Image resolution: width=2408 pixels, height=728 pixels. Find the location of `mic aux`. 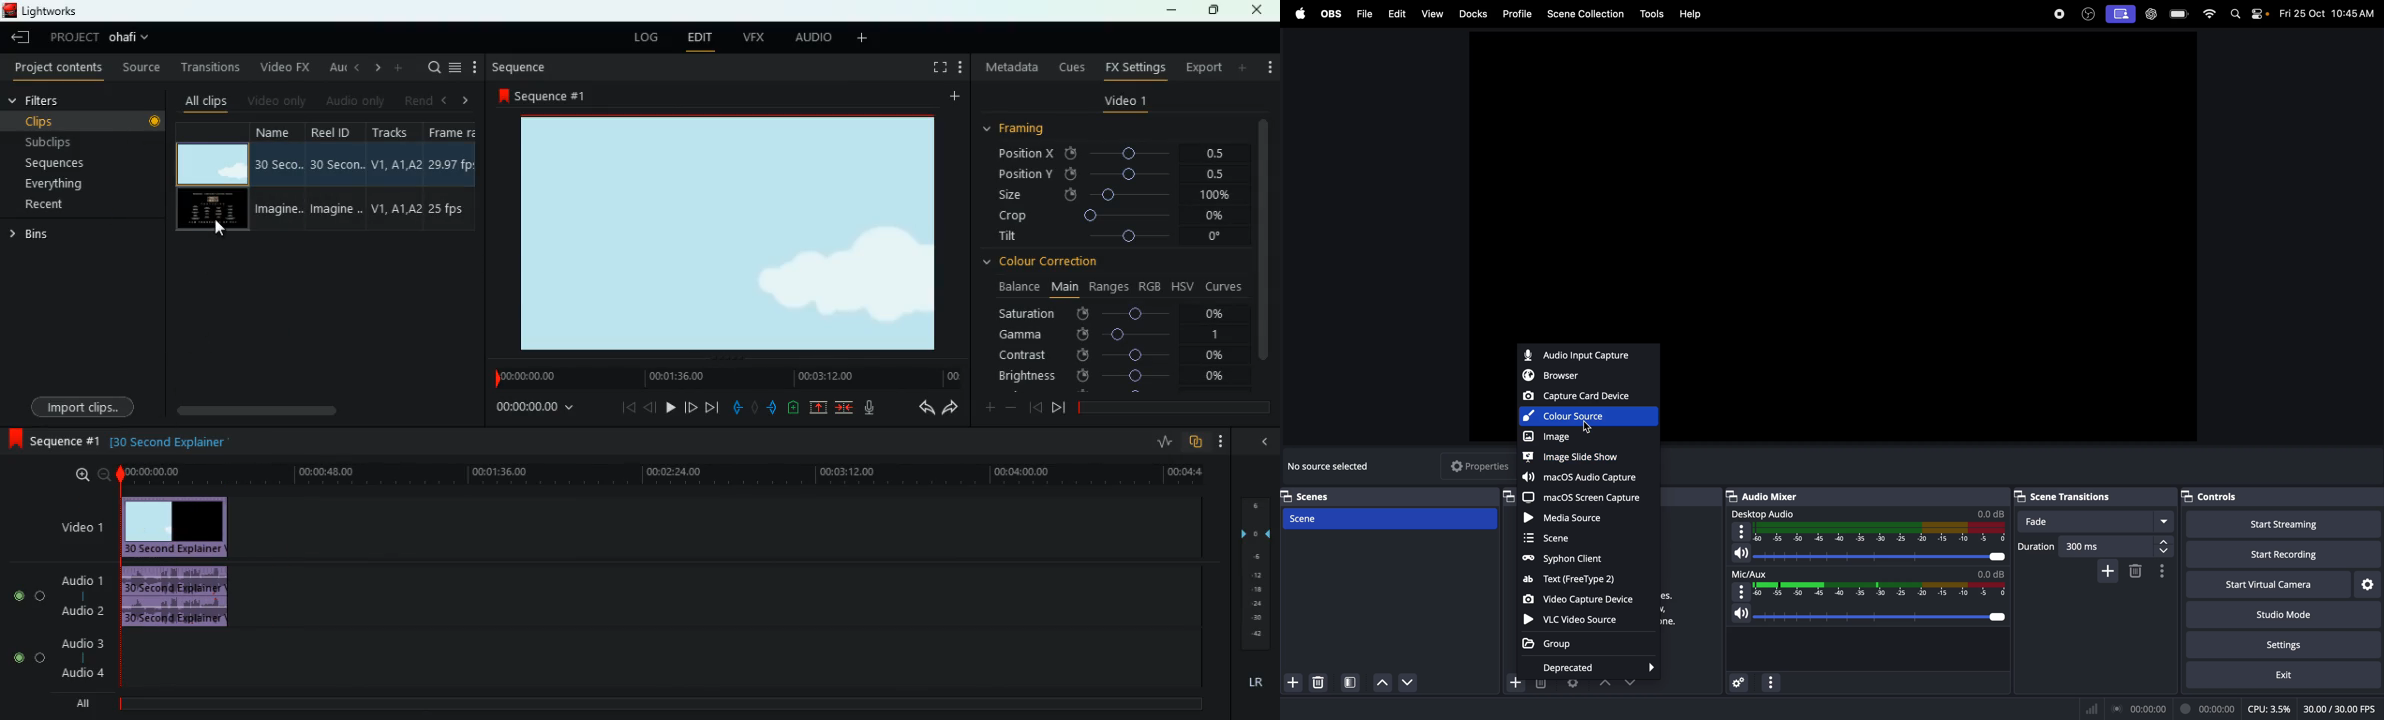

mic aux is located at coordinates (1751, 574).